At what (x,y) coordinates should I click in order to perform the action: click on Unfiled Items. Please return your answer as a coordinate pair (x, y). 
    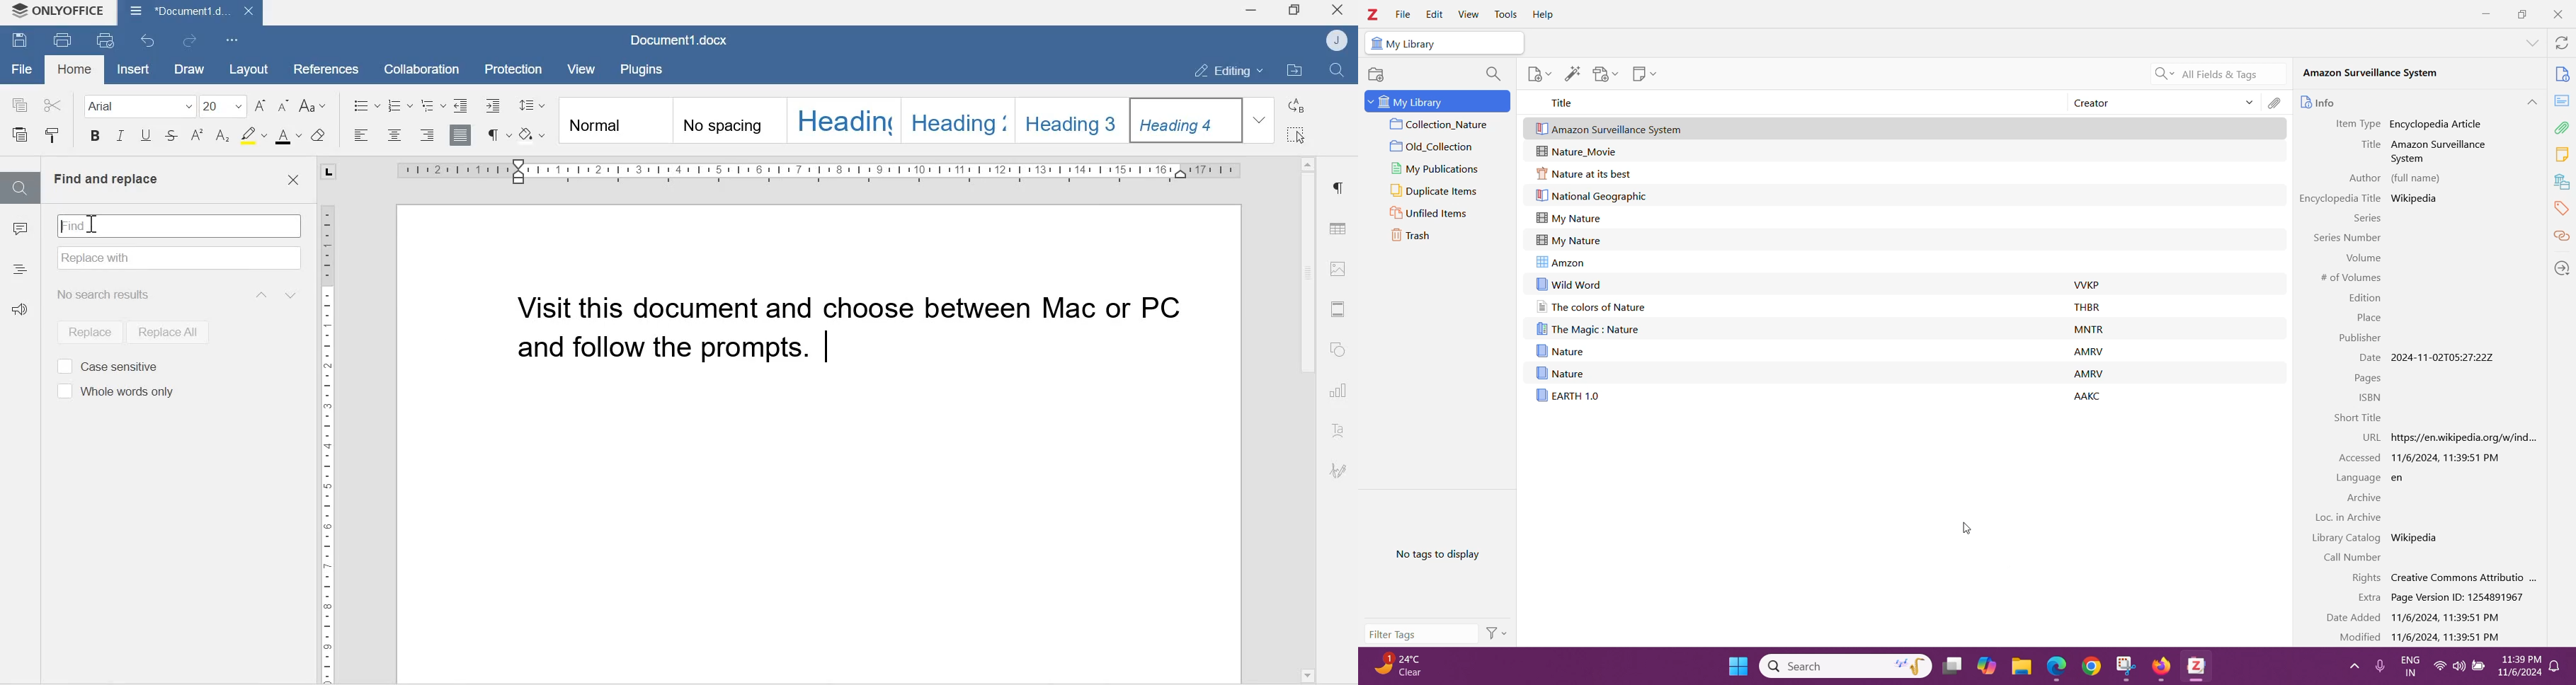
    Looking at the image, I should click on (1446, 211).